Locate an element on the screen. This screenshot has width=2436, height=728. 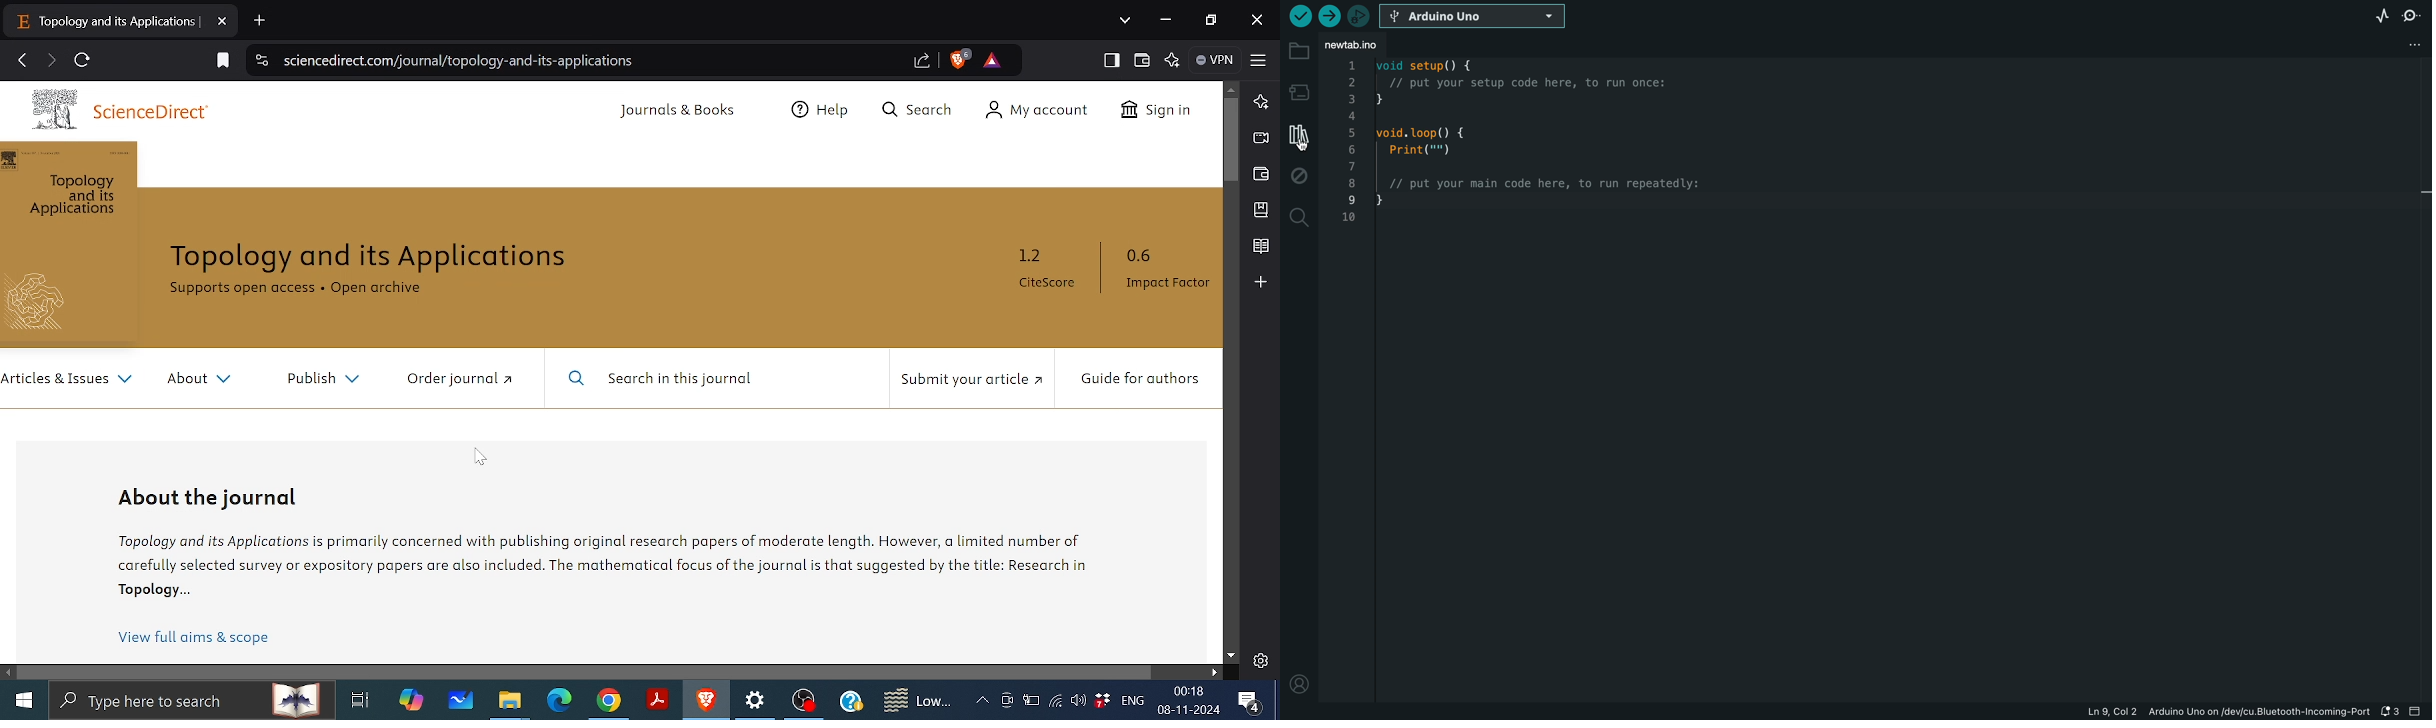
Topology and its Applications is located at coordinates (371, 257).